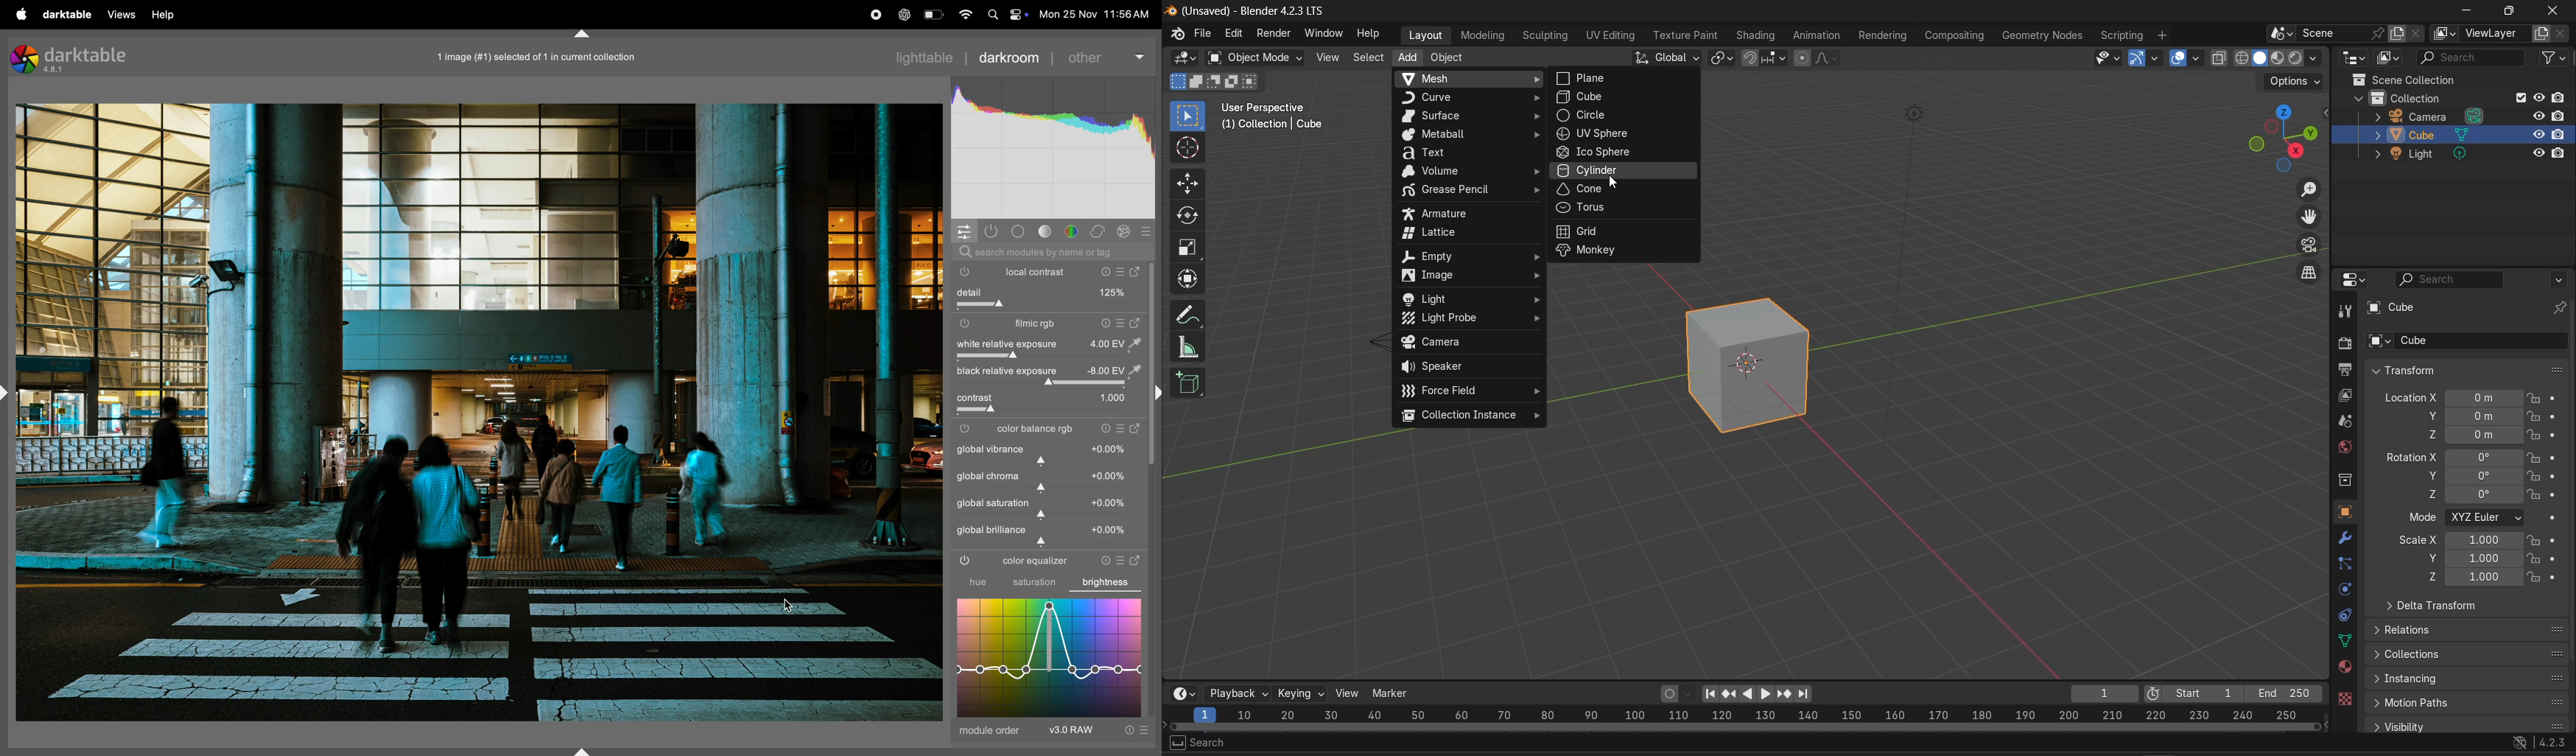 The height and width of the screenshot is (756, 2576). I want to click on slider, so click(1053, 411).